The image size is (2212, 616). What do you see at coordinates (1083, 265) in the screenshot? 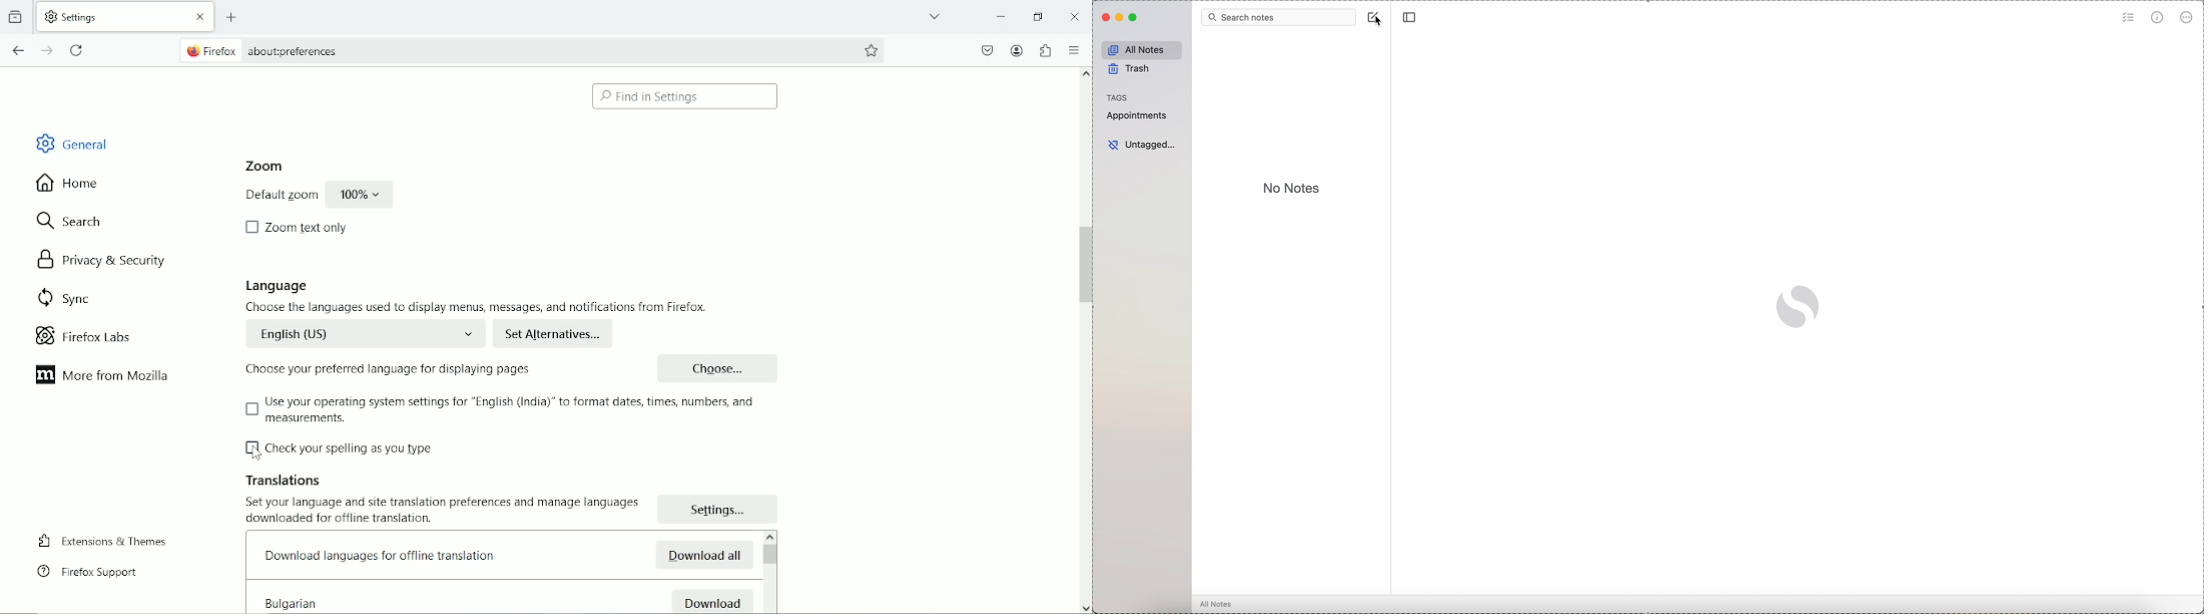
I see `Vertical scrollbar` at bounding box center [1083, 265].